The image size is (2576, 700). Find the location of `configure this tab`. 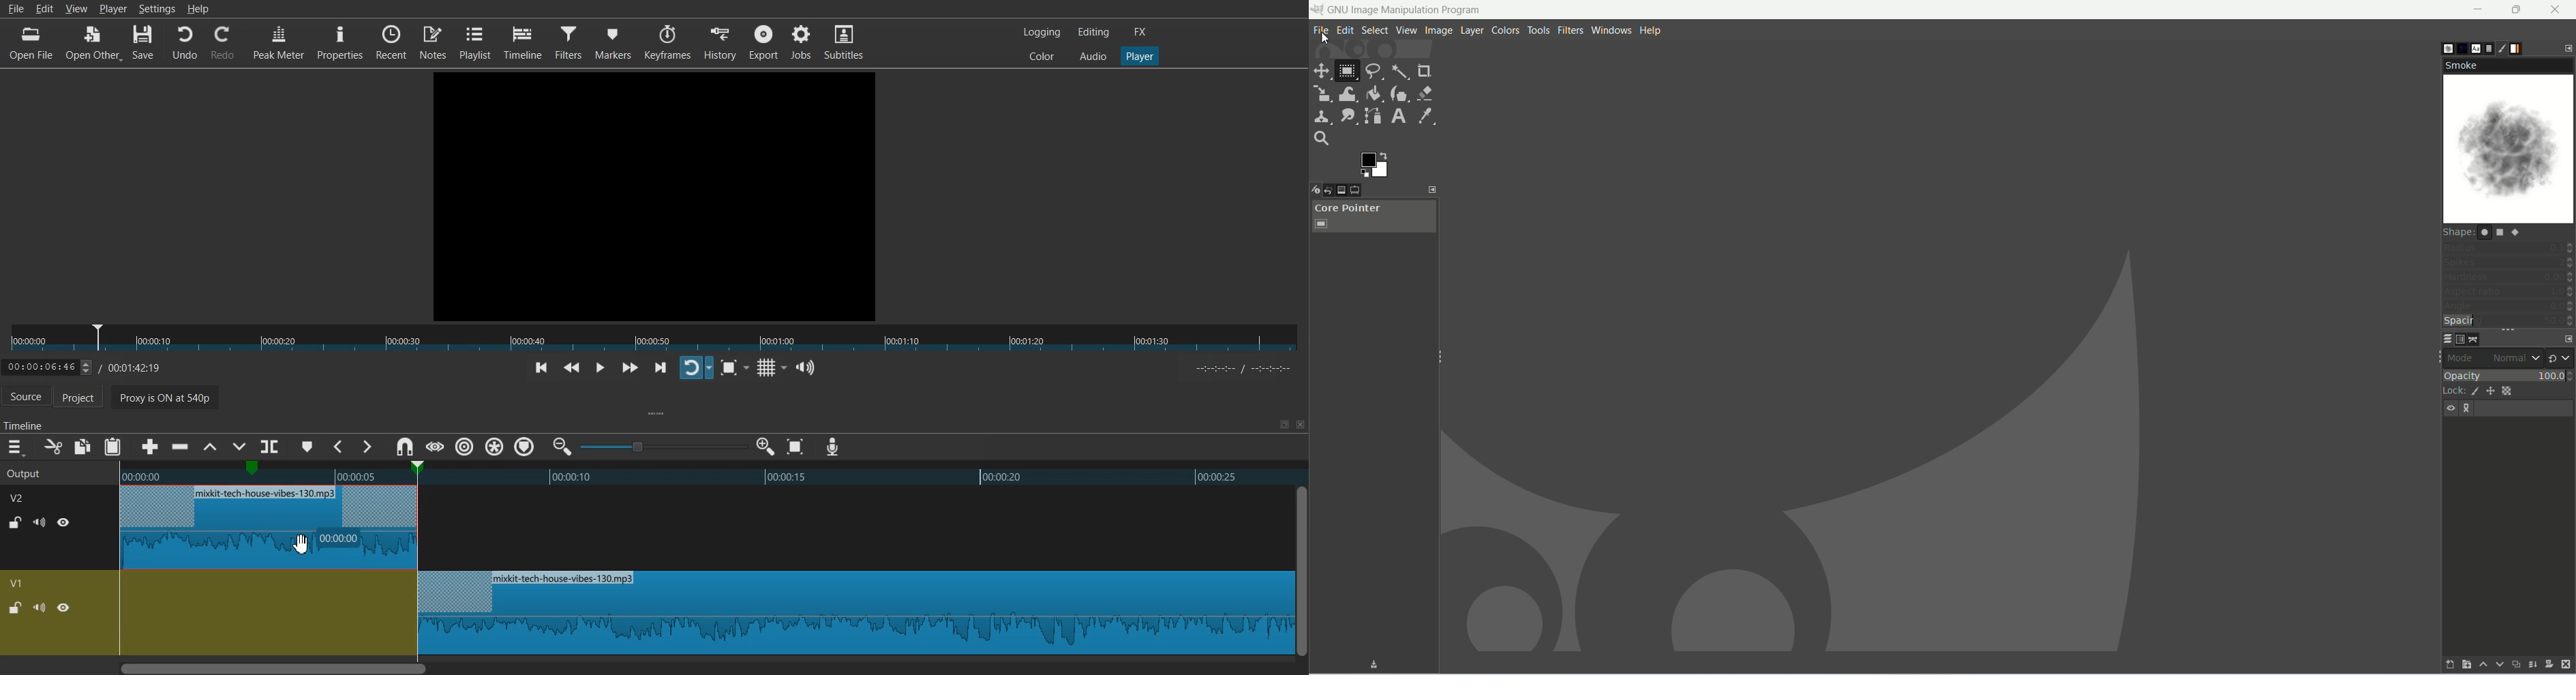

configure this tab is located at coordinates (1432, 188).